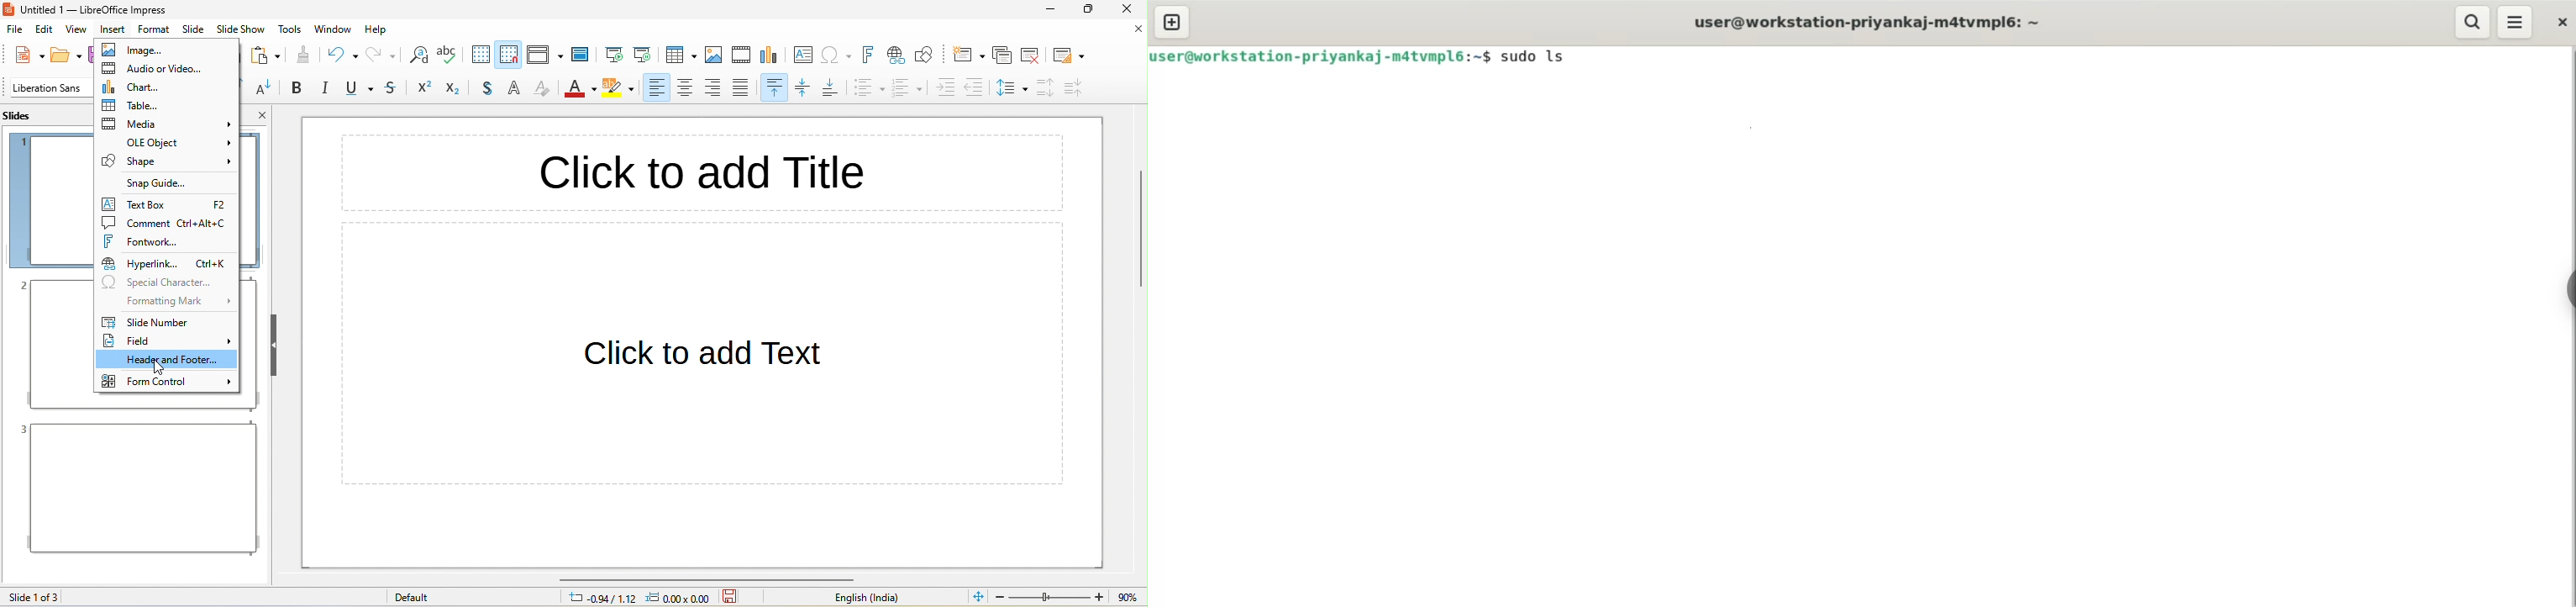 Image resolution: width=2576 pixels, height=616 pixels. I want to click on center vertically, so click(805, 89).